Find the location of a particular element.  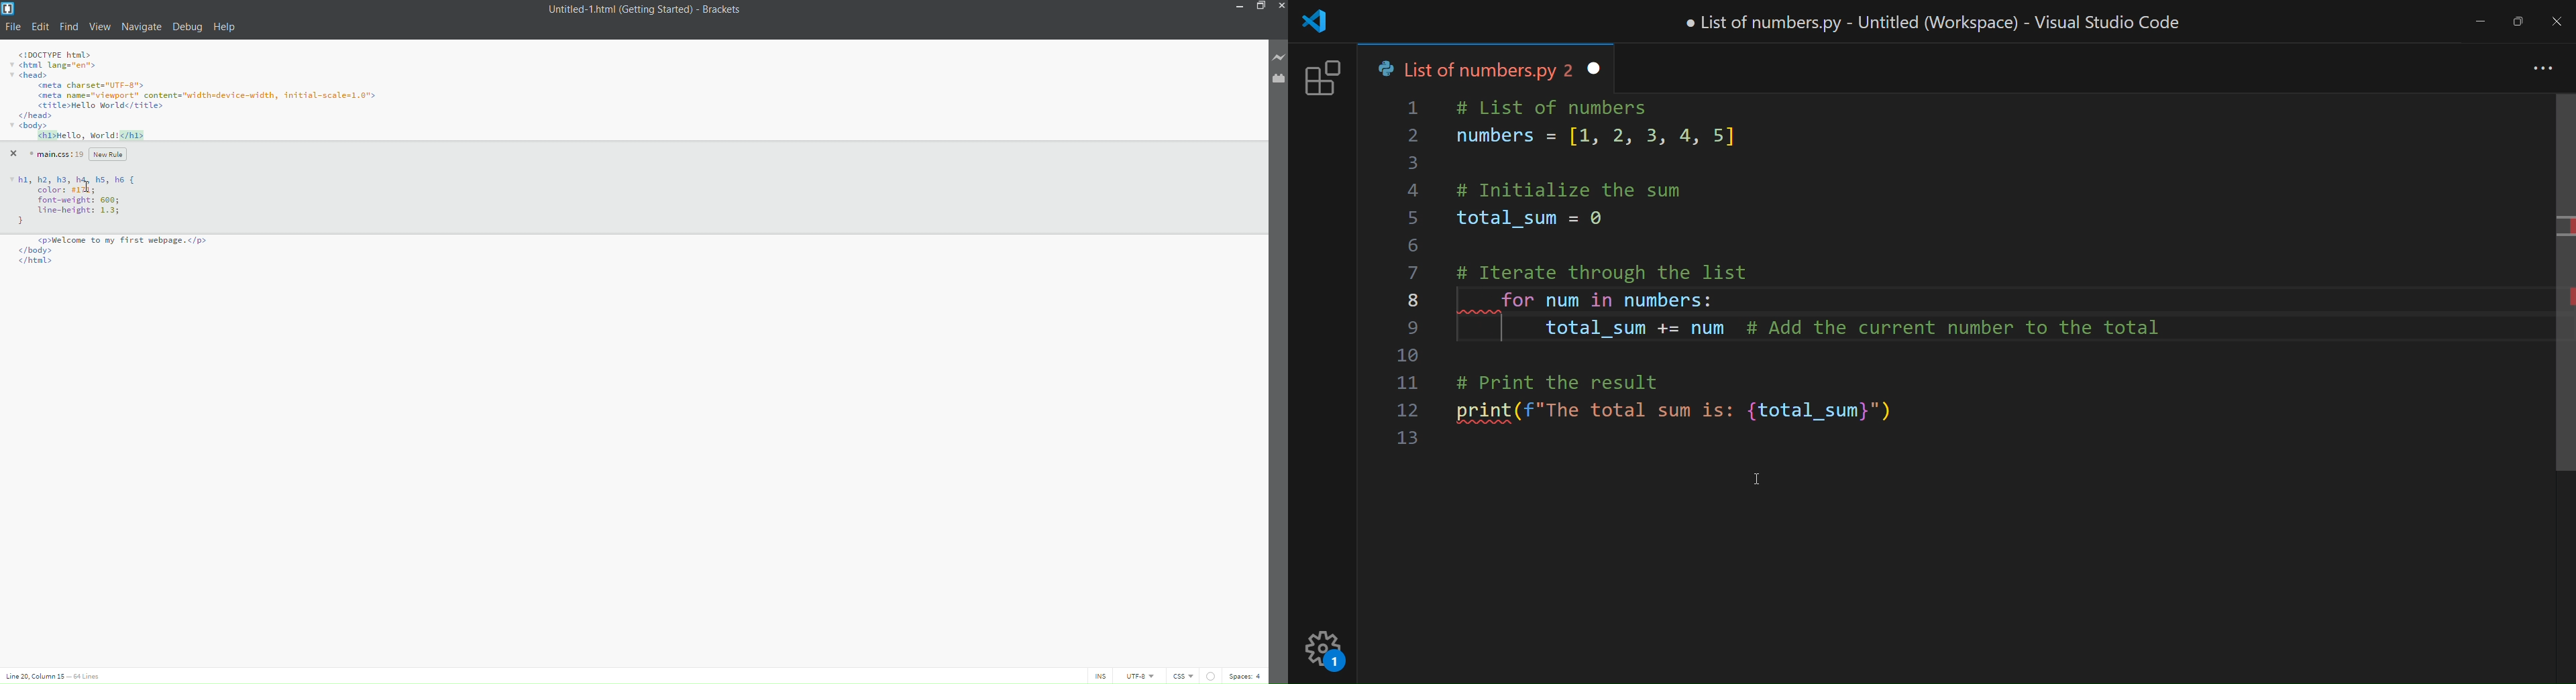

help is located at coordinates (227, 27).